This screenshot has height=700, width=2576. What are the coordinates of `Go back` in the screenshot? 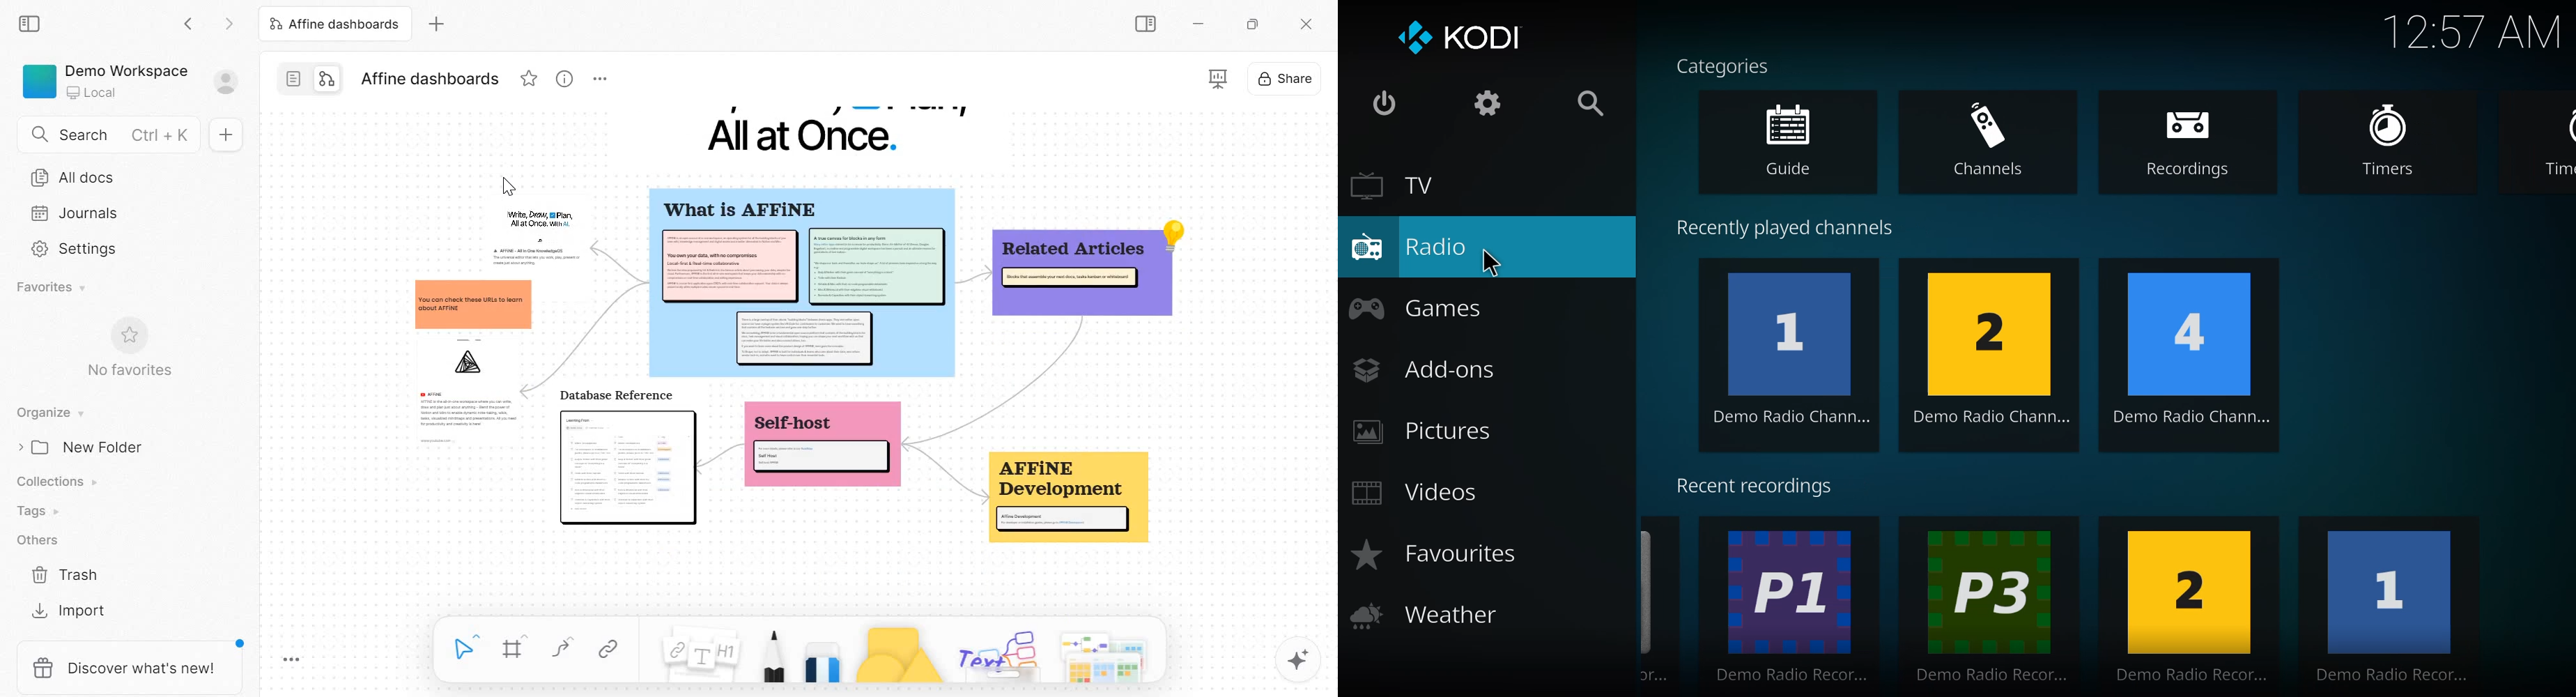 It's located at (192, 26).